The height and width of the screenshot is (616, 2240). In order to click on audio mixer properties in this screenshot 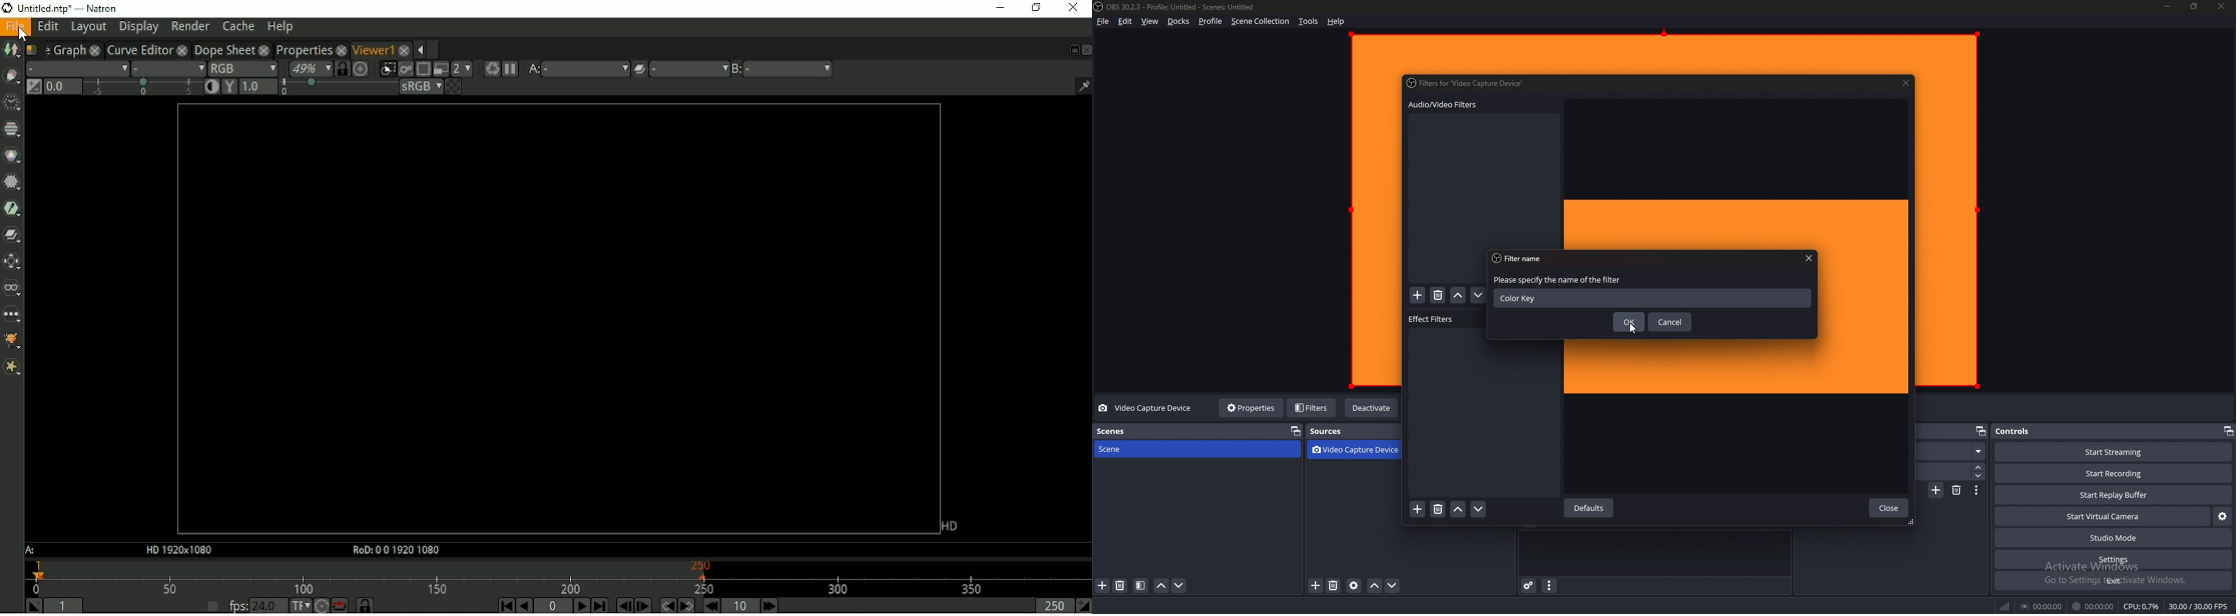, I will do `click(1549, 585)`.